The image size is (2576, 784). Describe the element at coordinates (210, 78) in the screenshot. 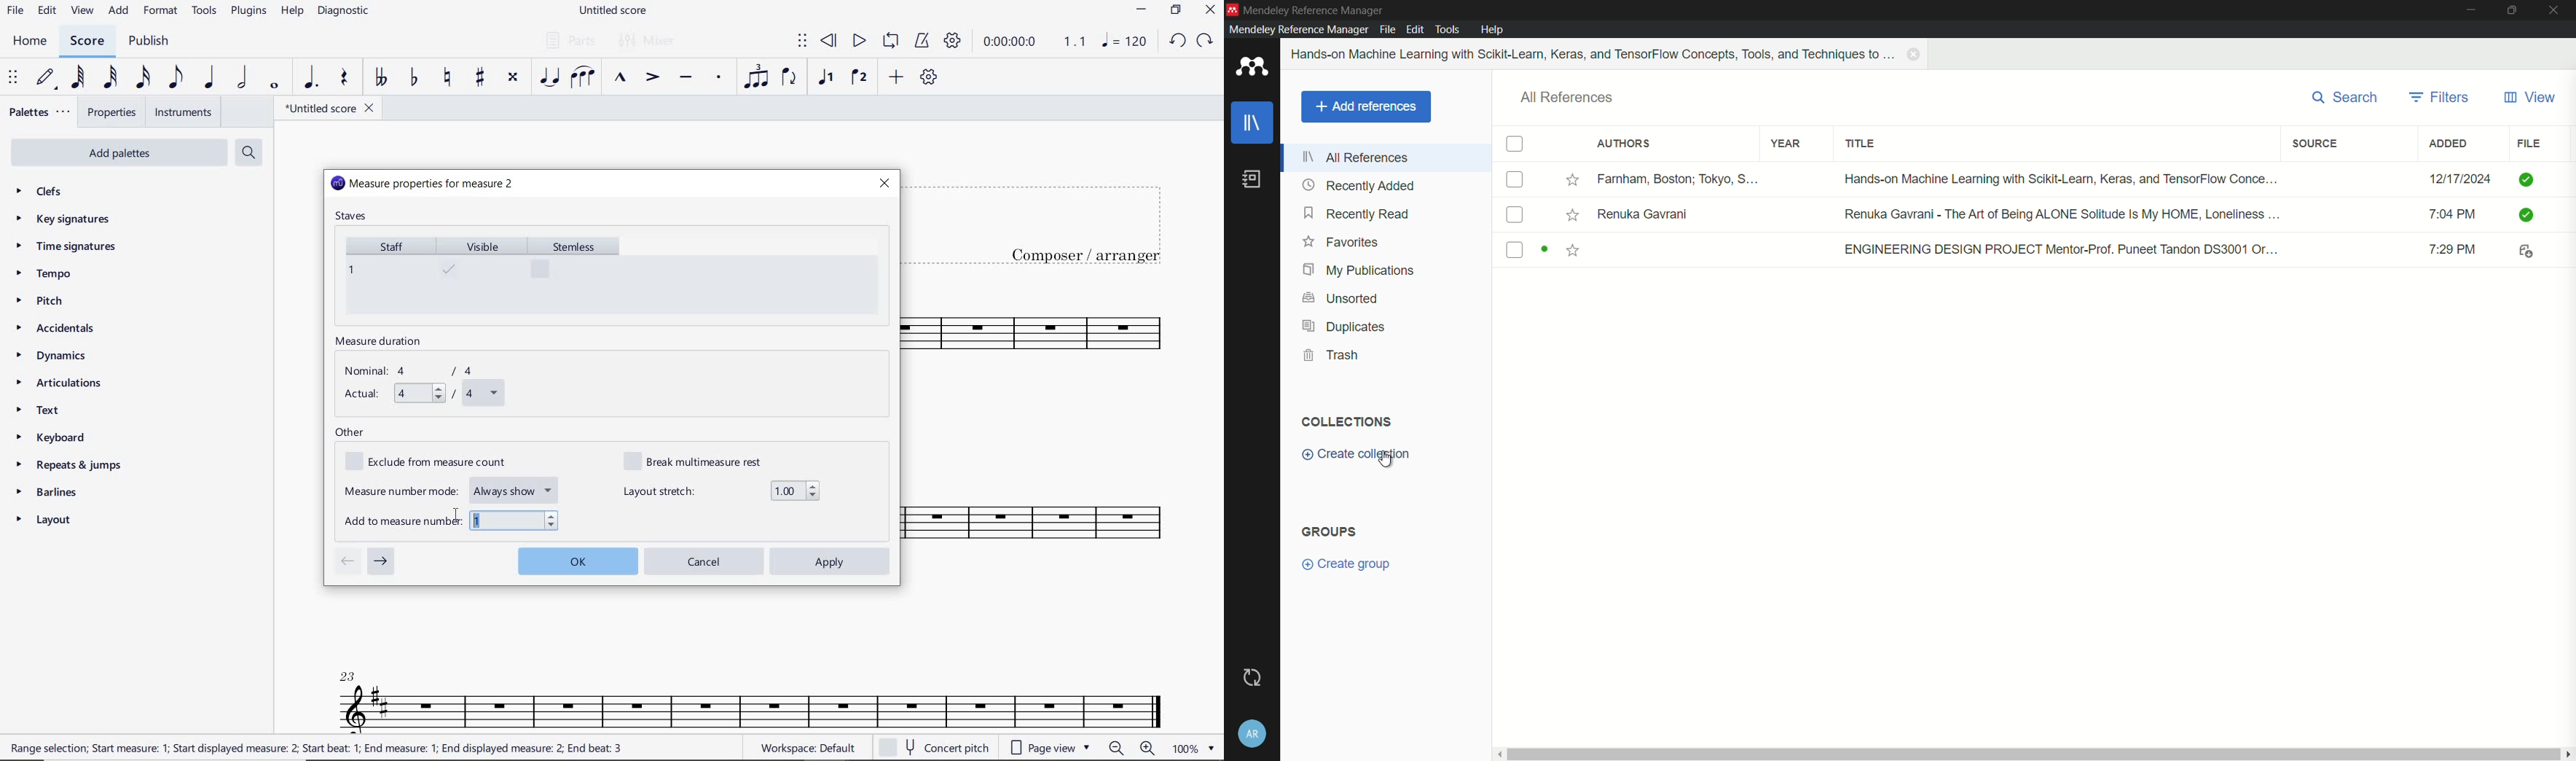

I see `QUARTER NOTE` at that location.